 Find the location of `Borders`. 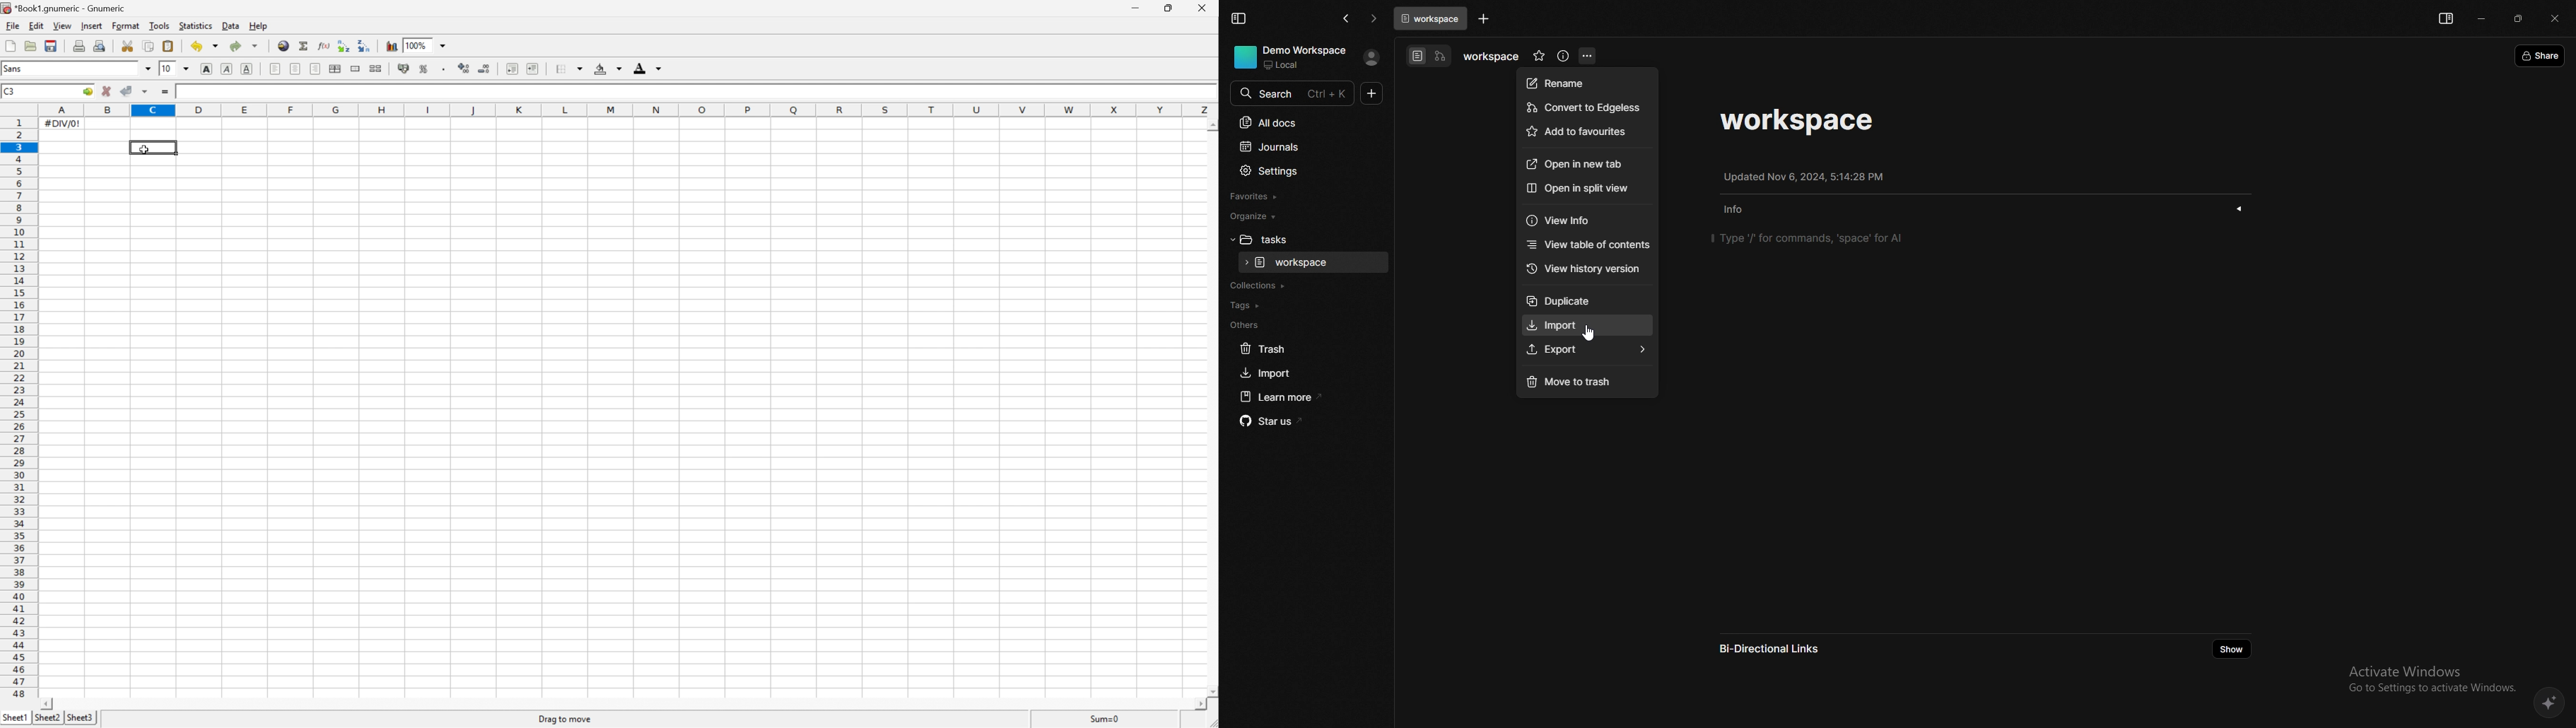

Borders is located at coordinates (561, 69).